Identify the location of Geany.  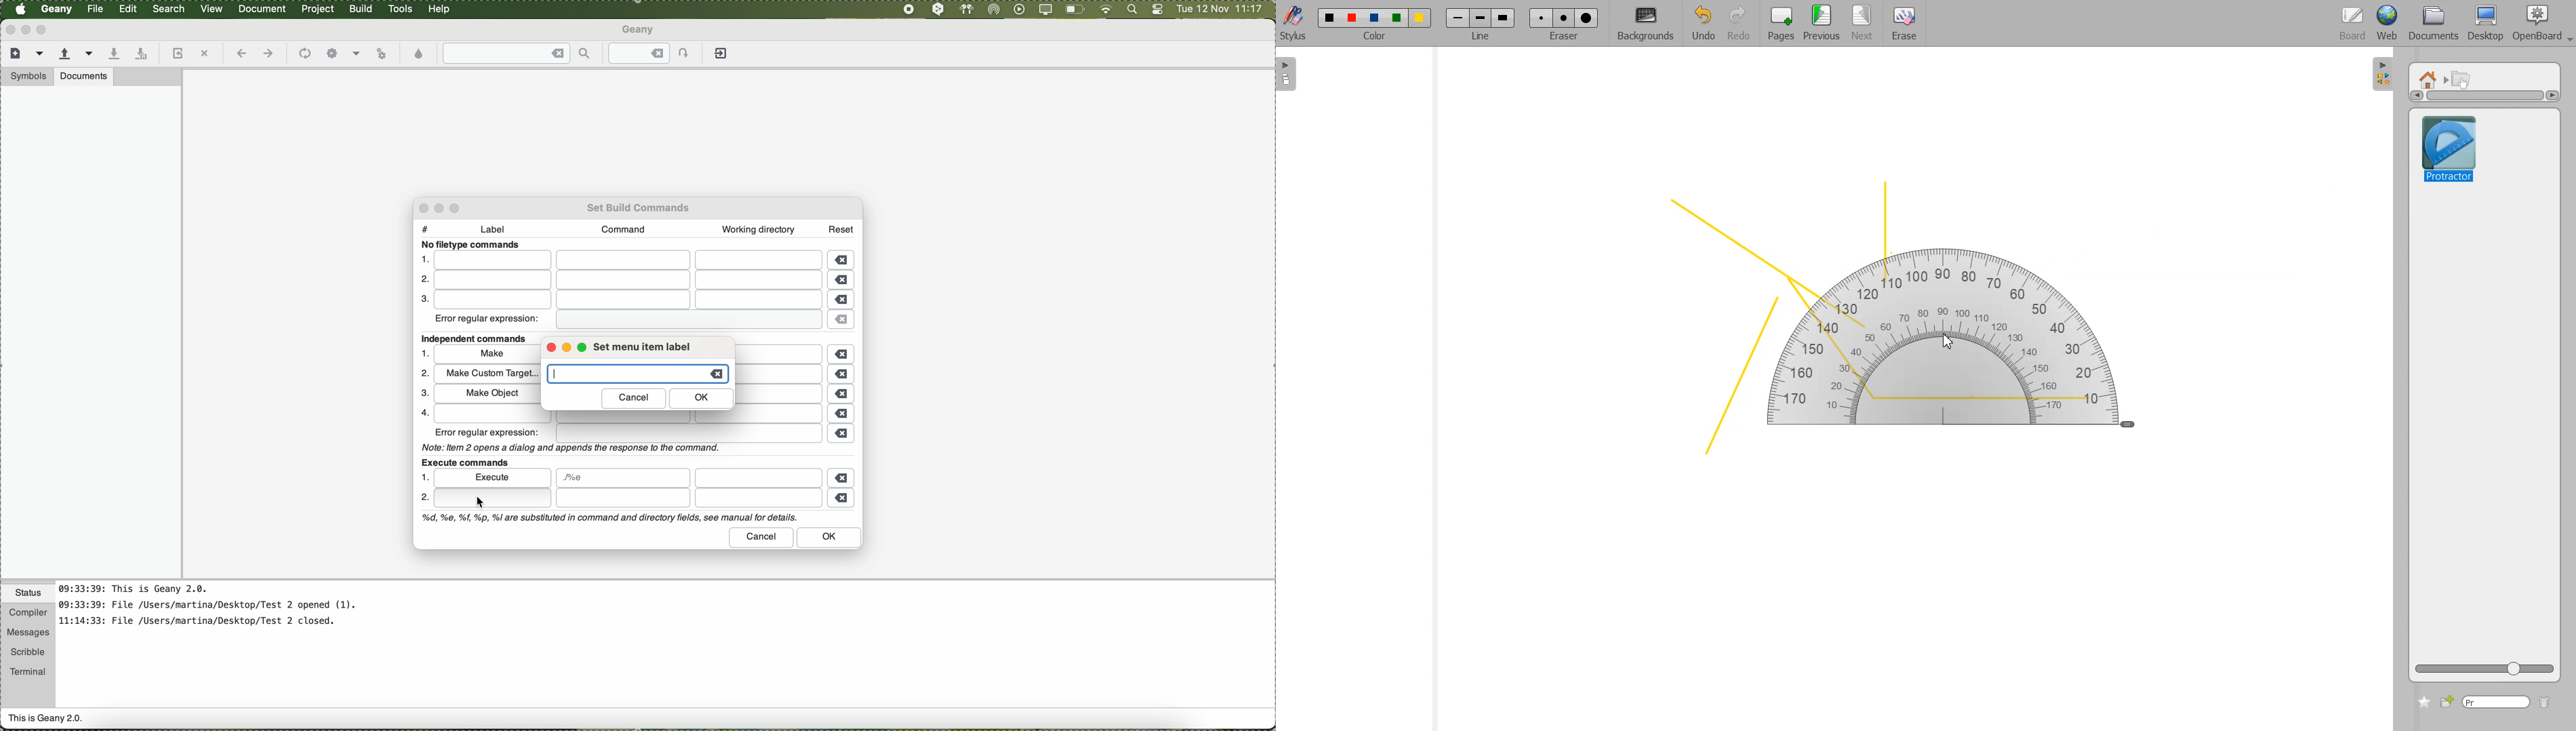
(57, 9).